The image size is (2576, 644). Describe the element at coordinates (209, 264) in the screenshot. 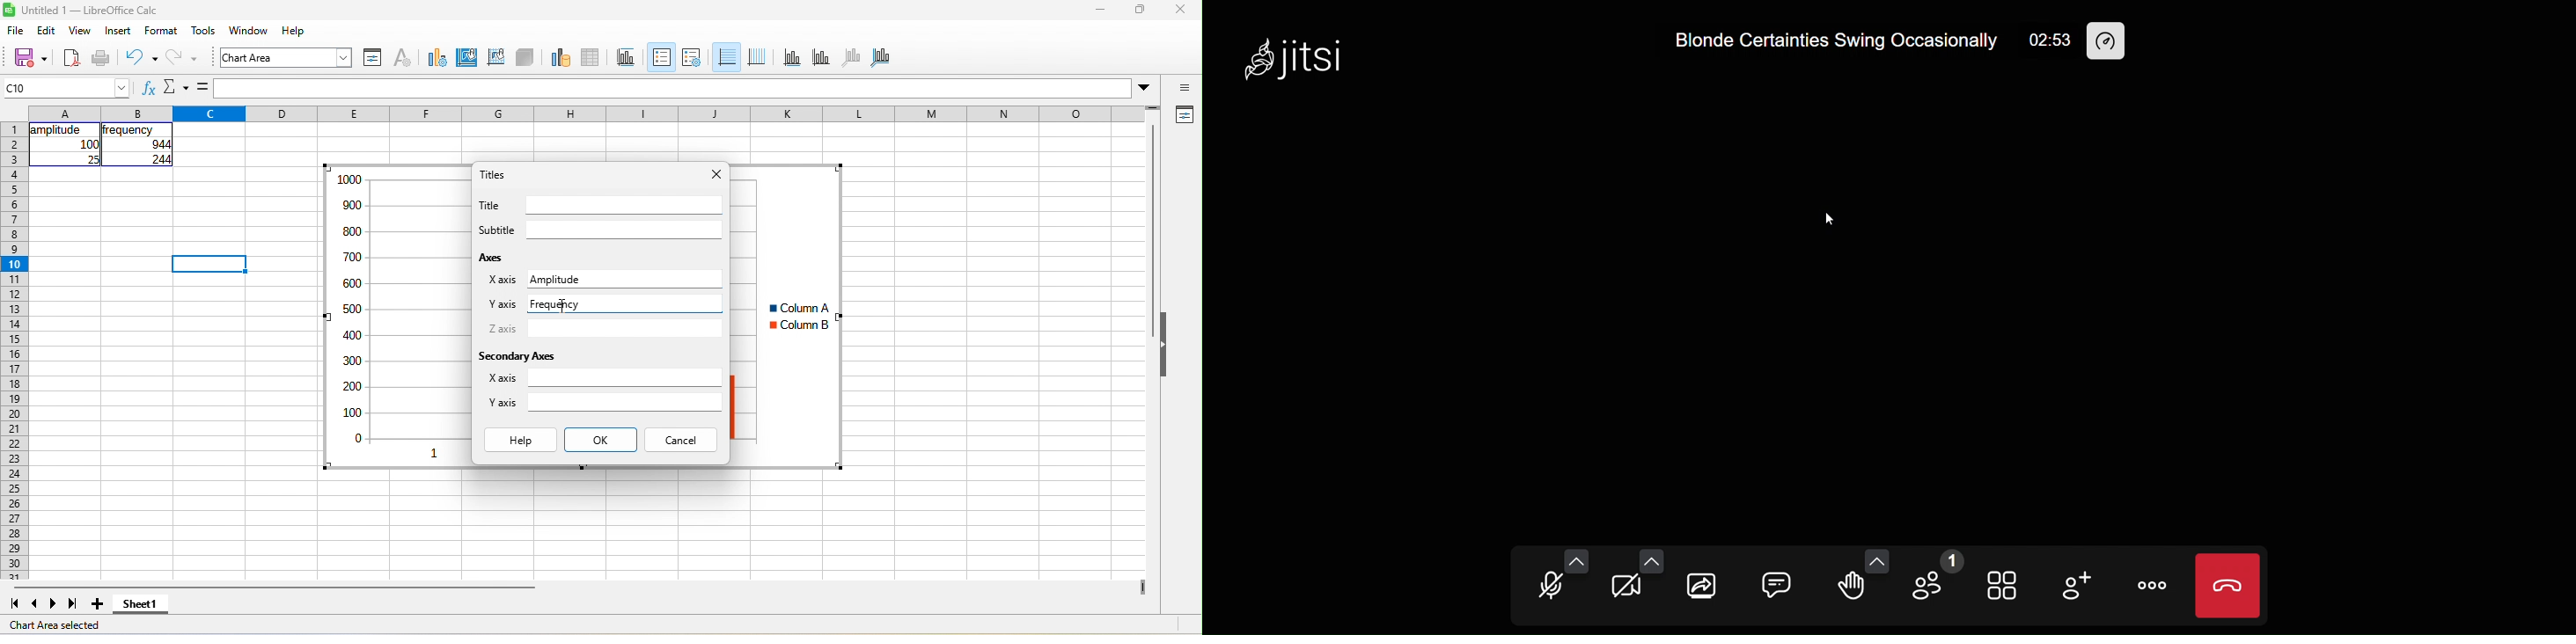

I see `Selected cell highlighted` at that location.